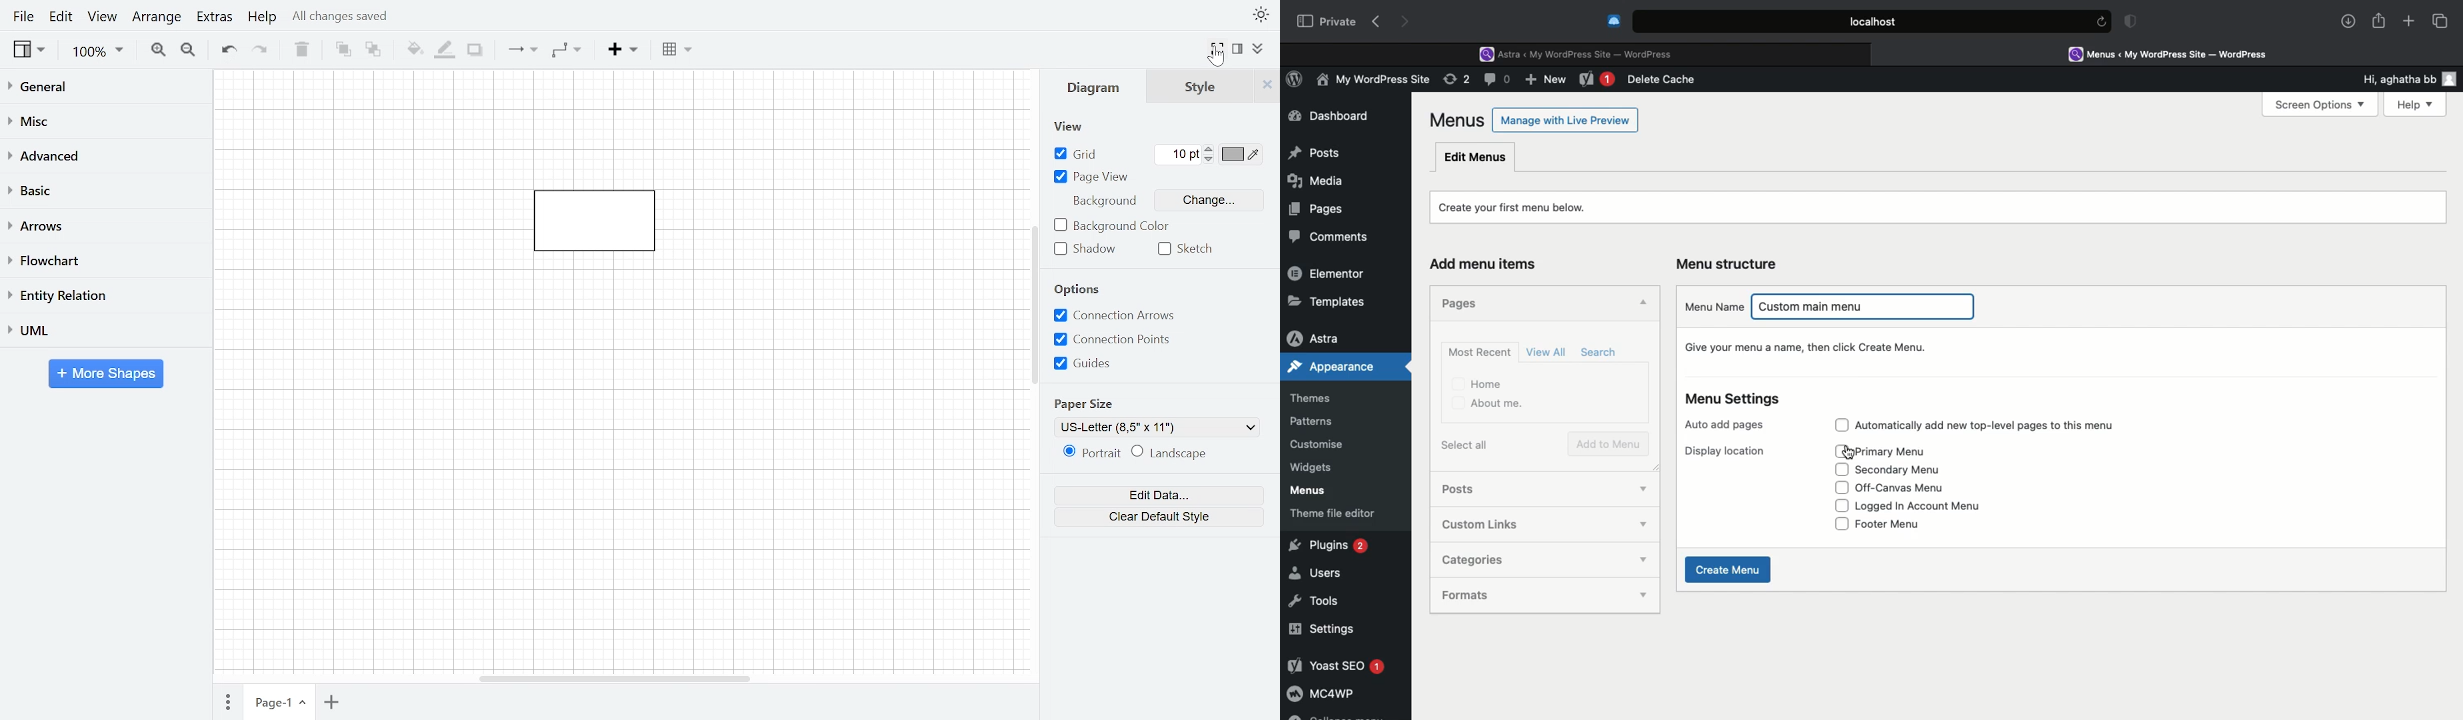  What do you see at coordinates (63, 18) in the screenshot?
I see `Edit` at bounding box center [63, 18].